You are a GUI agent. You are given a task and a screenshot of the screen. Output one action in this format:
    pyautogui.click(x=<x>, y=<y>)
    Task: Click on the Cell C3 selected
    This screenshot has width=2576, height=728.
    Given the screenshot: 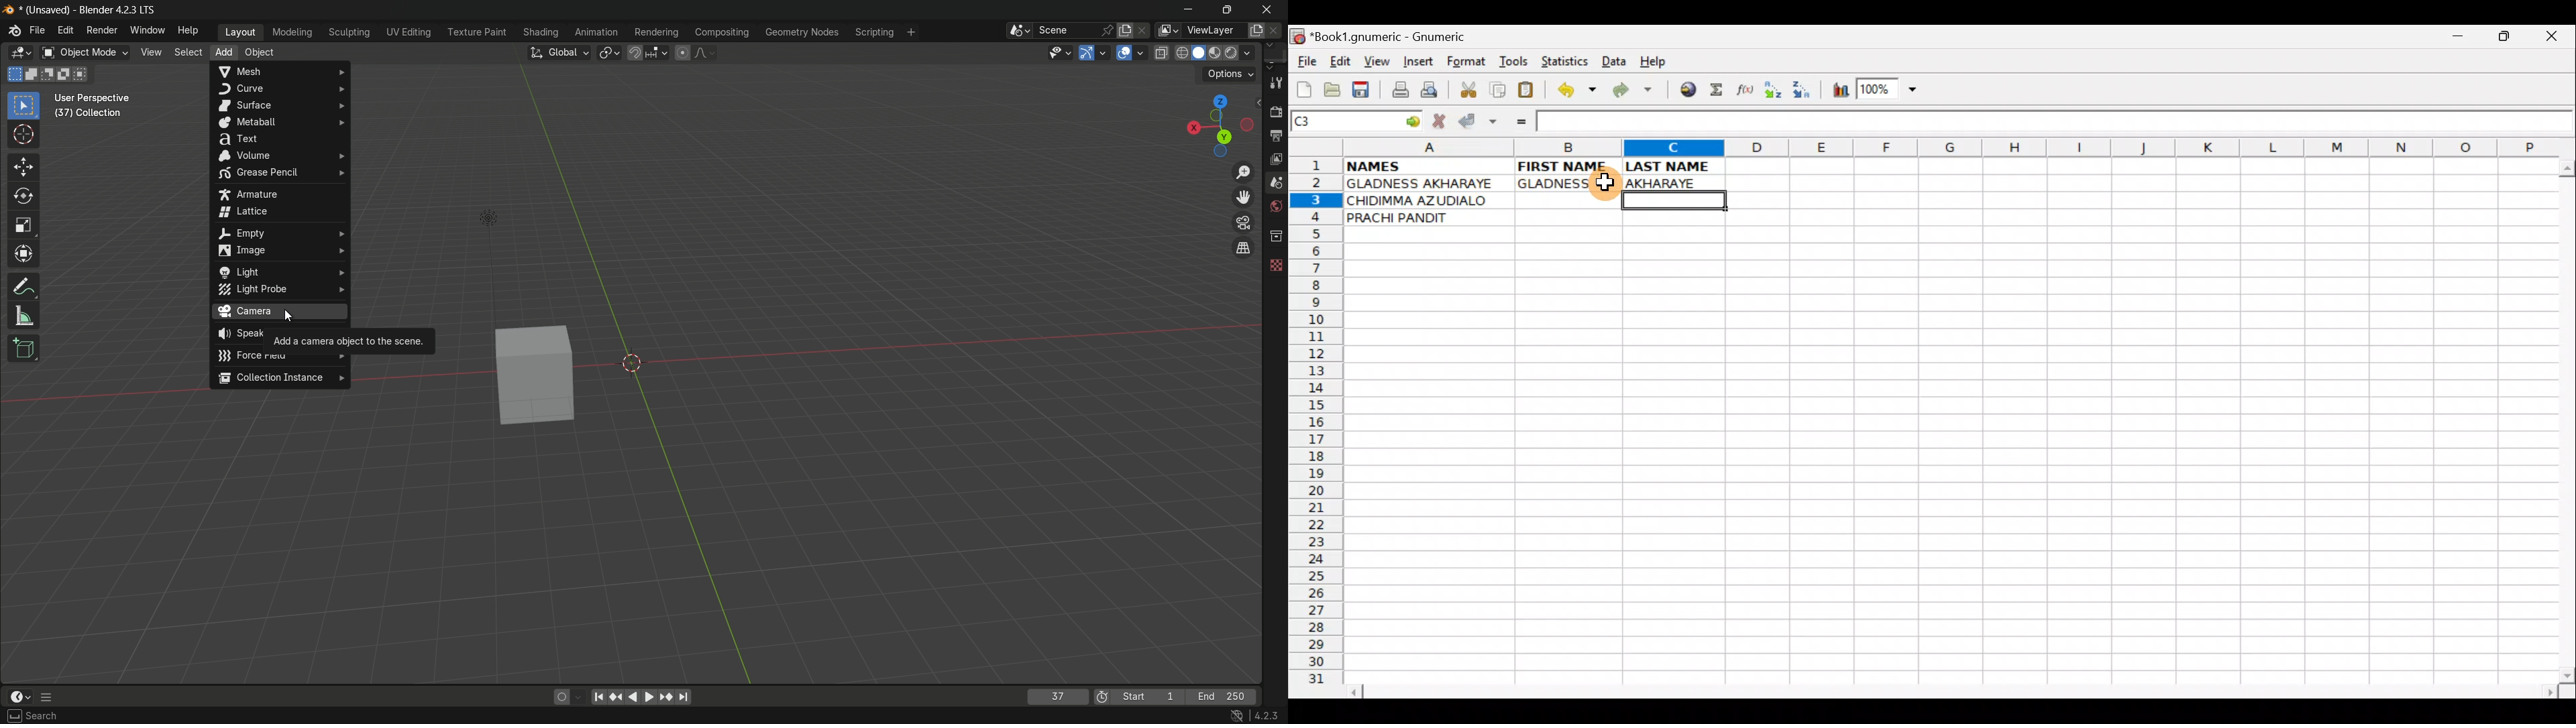 What is the action you would take?
    pyautogui.click(x=1671, y=201)
    